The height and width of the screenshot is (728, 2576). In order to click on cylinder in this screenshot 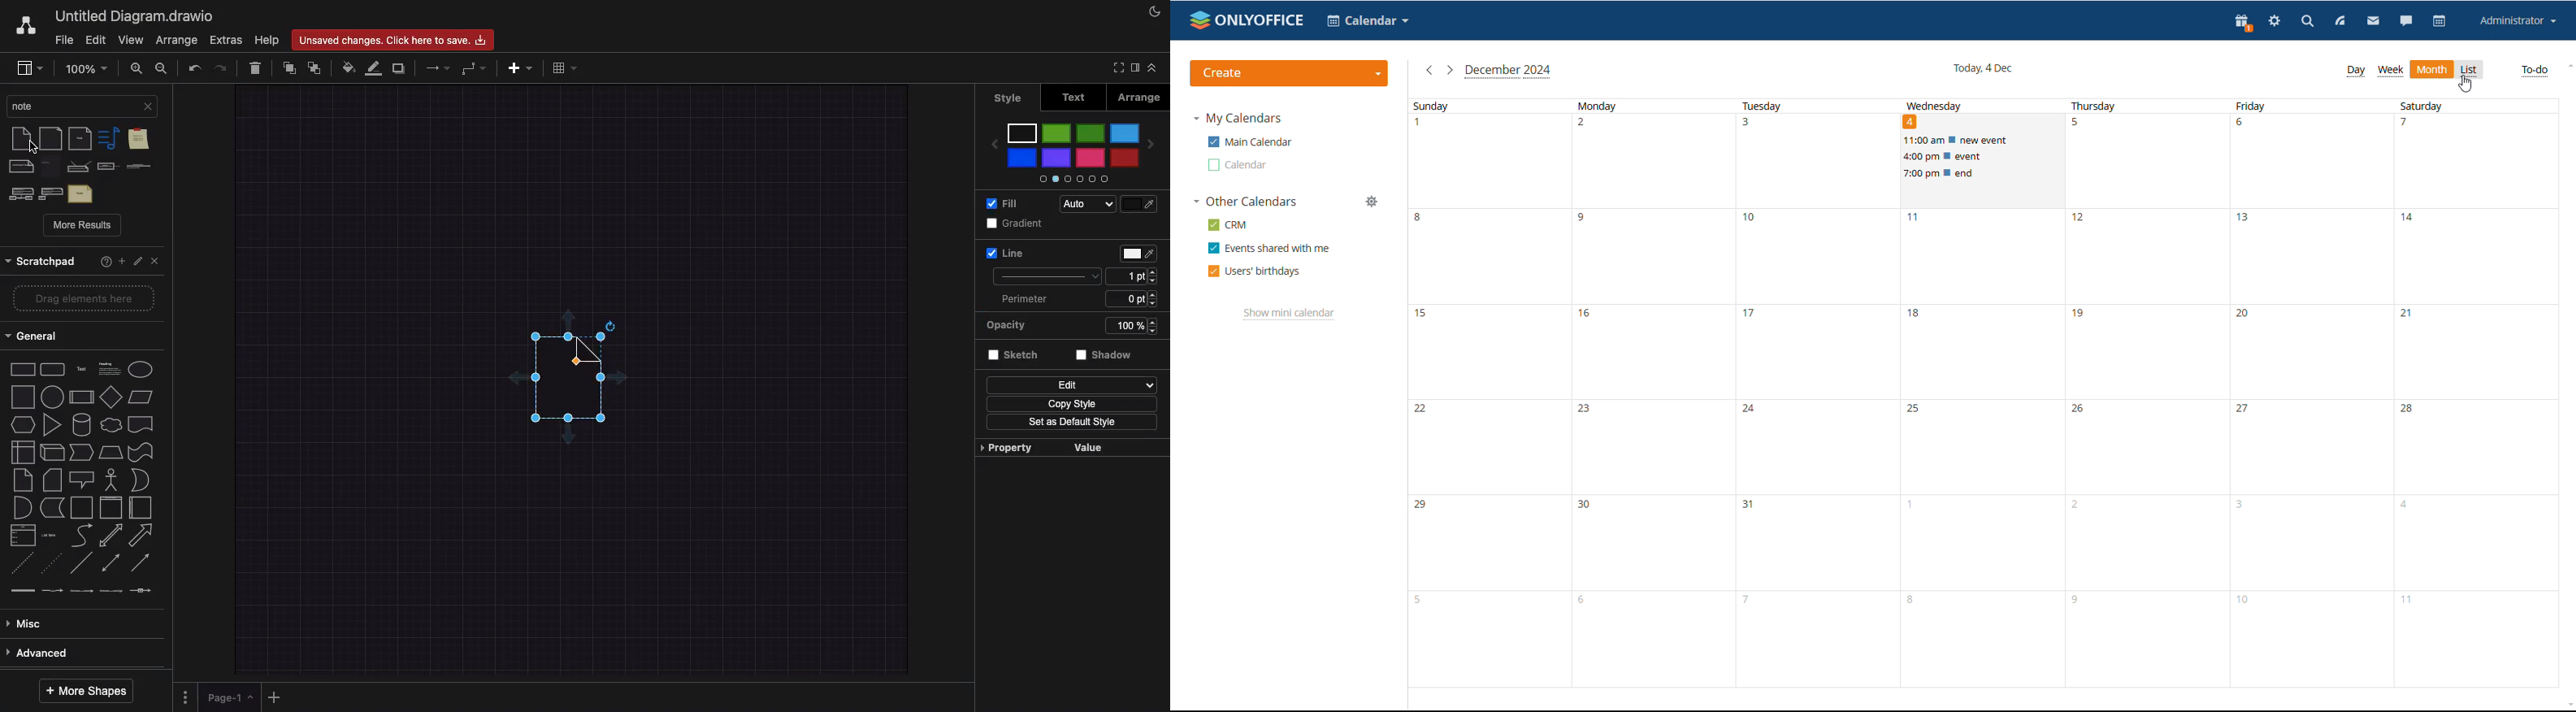, I will do `click(83, 424)`.